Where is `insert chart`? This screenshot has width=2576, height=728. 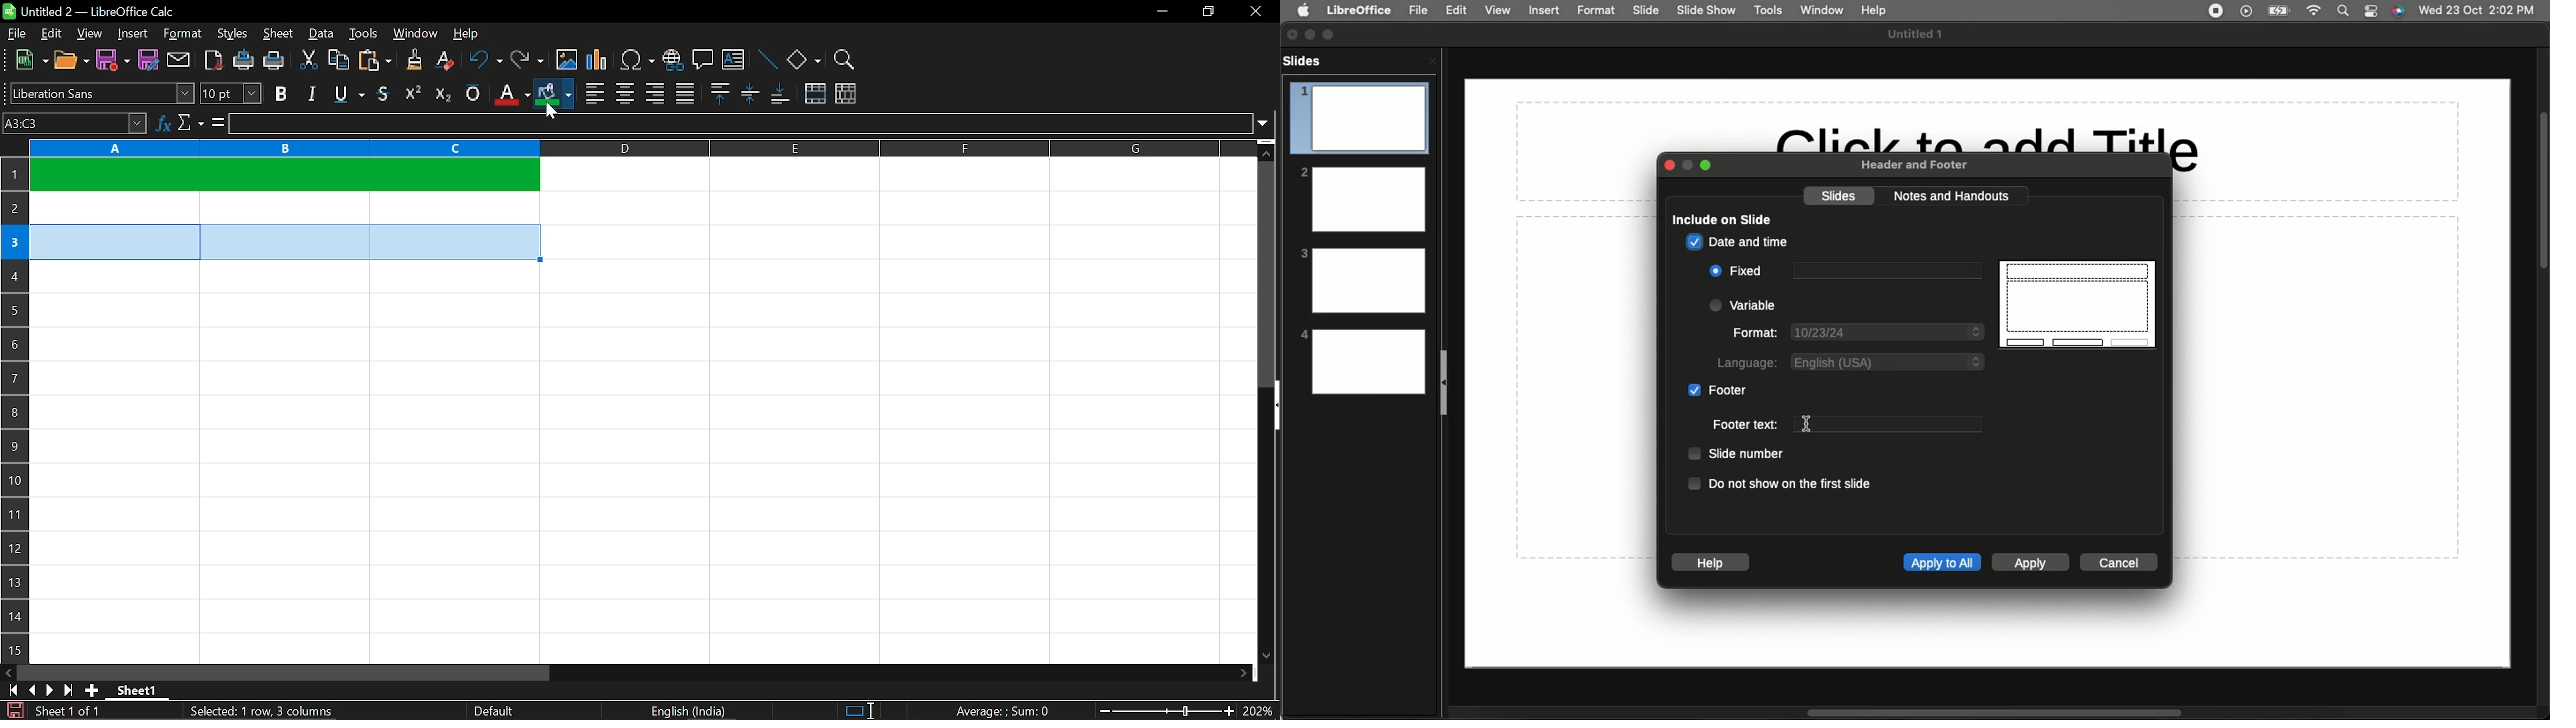 insert chart is located at coordinates (598, 61).